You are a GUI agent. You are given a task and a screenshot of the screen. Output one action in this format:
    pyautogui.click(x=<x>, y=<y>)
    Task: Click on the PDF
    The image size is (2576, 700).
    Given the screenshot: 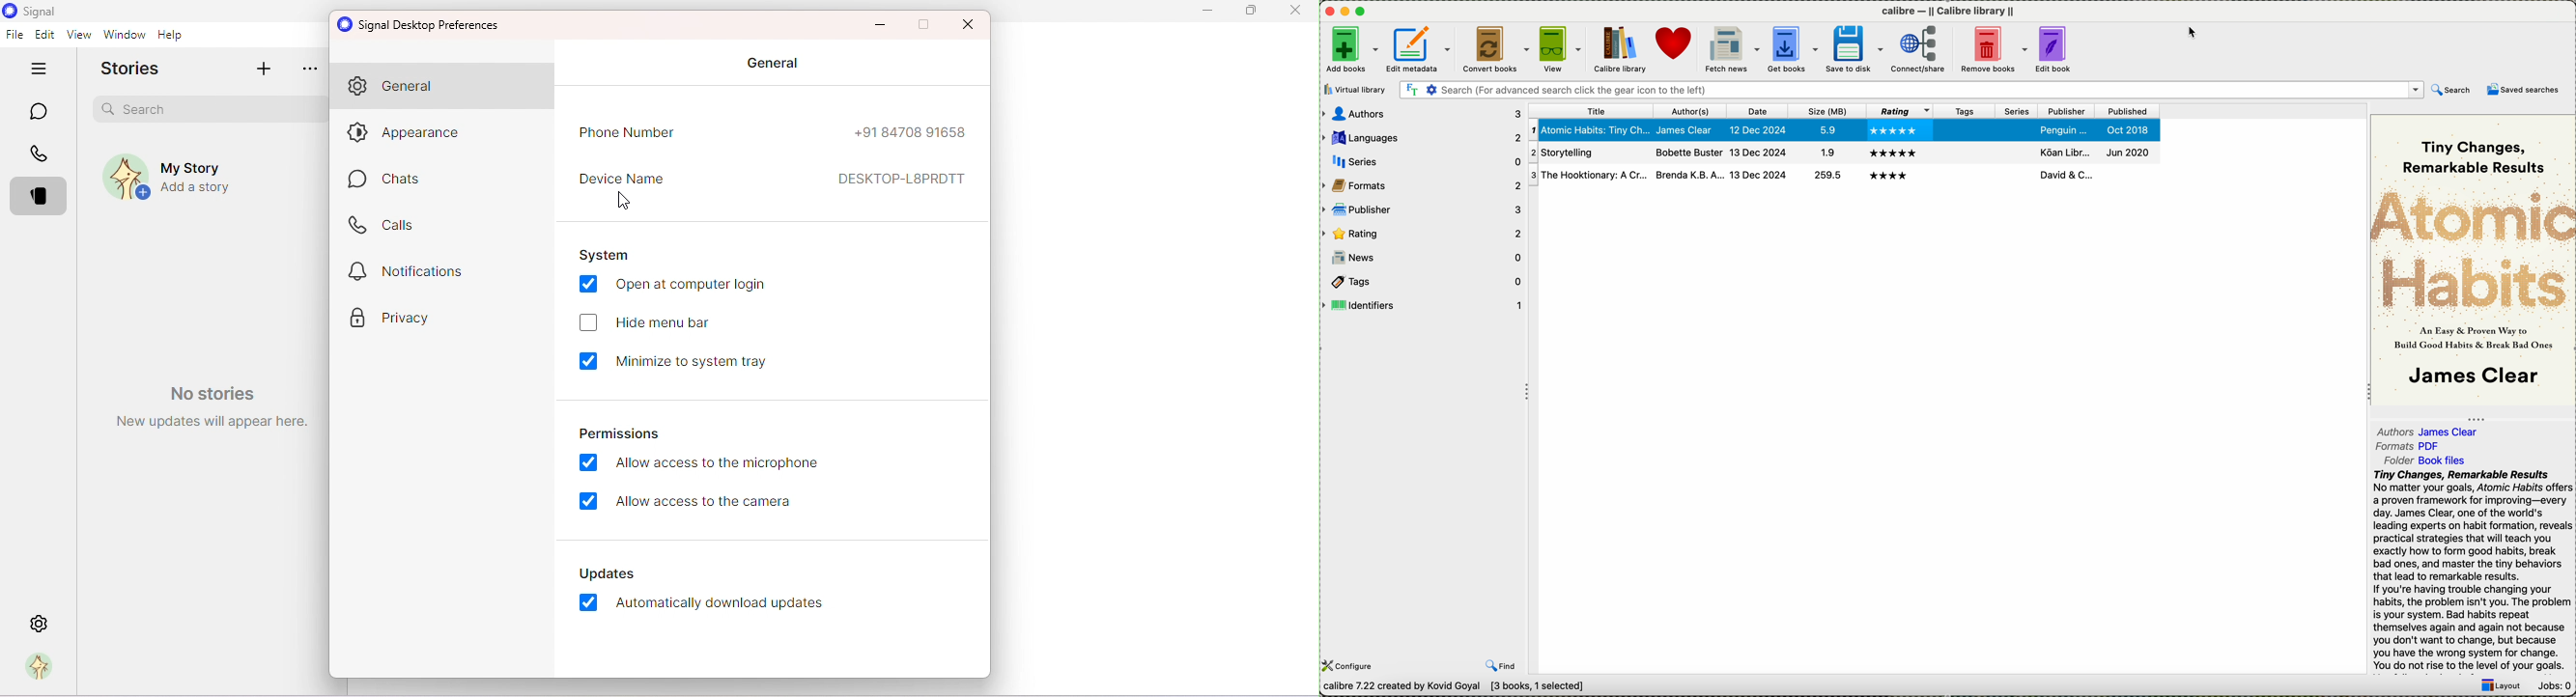 What is the action you would take?
    pyautogui.click(x=2435, y=445)
    